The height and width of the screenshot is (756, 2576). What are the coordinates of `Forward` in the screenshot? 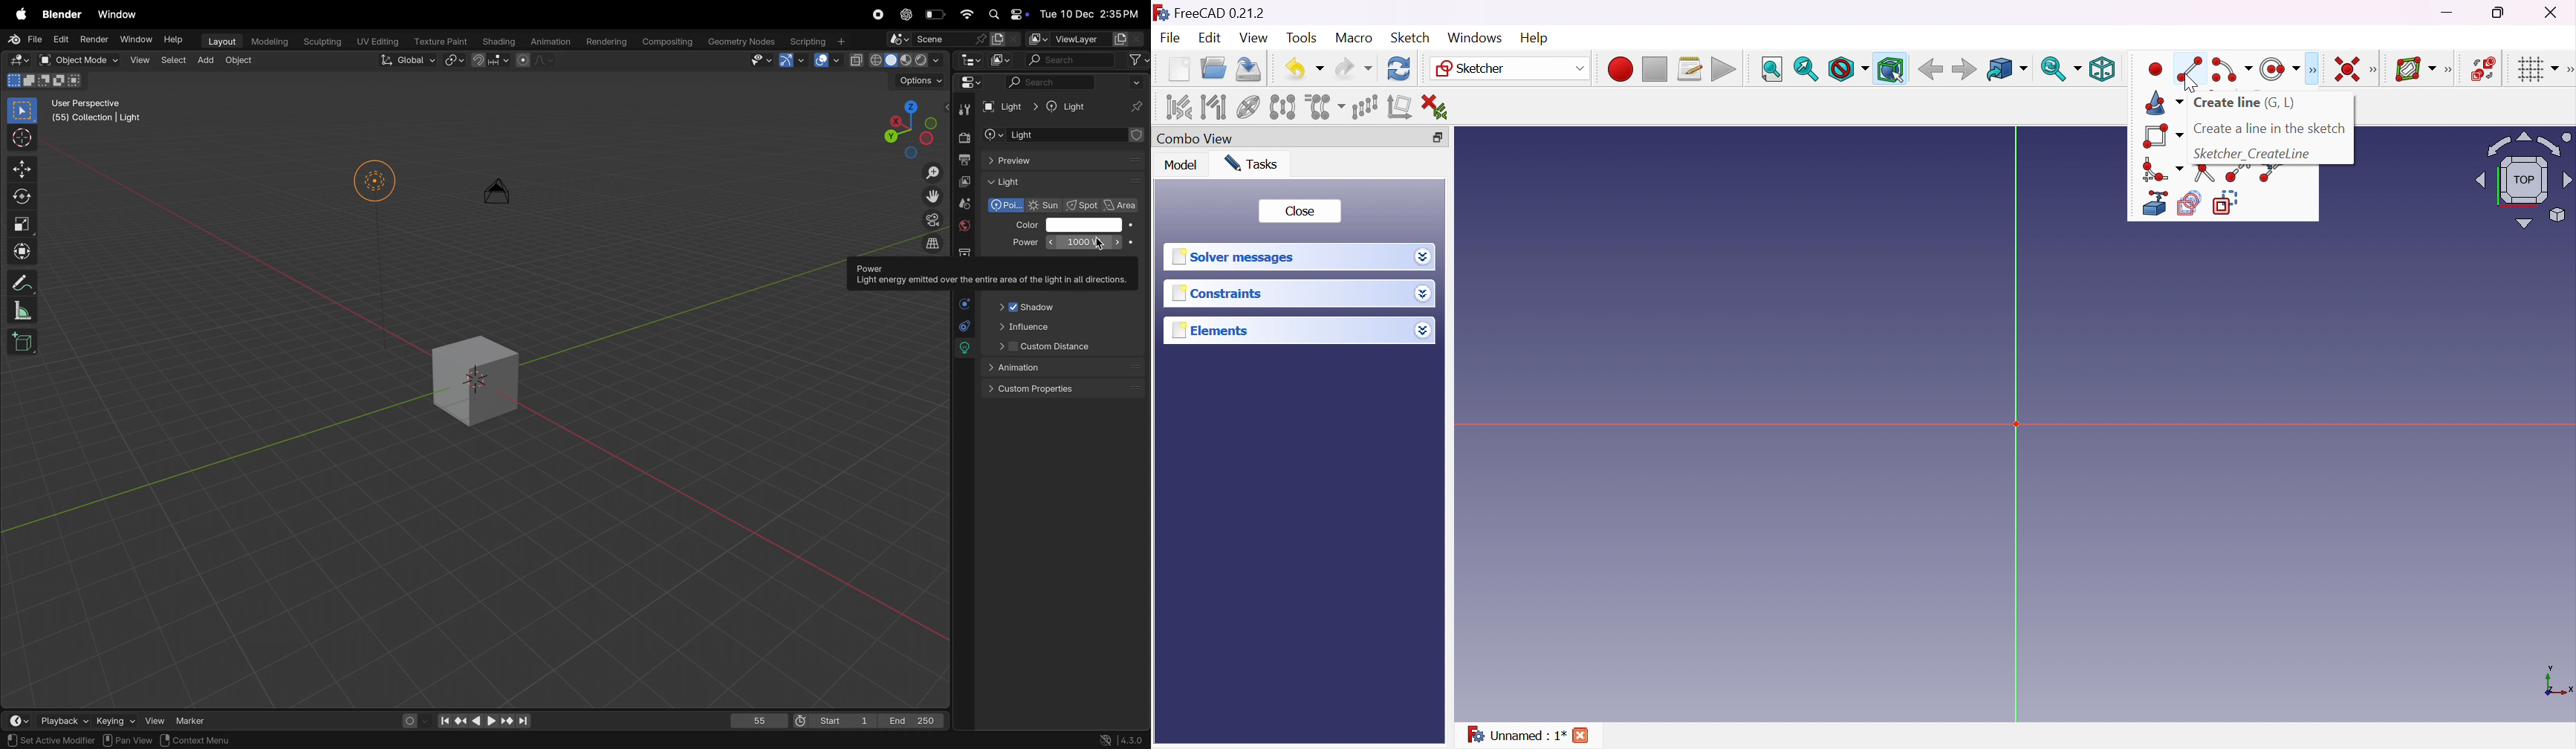 It's located at (1965, 71).